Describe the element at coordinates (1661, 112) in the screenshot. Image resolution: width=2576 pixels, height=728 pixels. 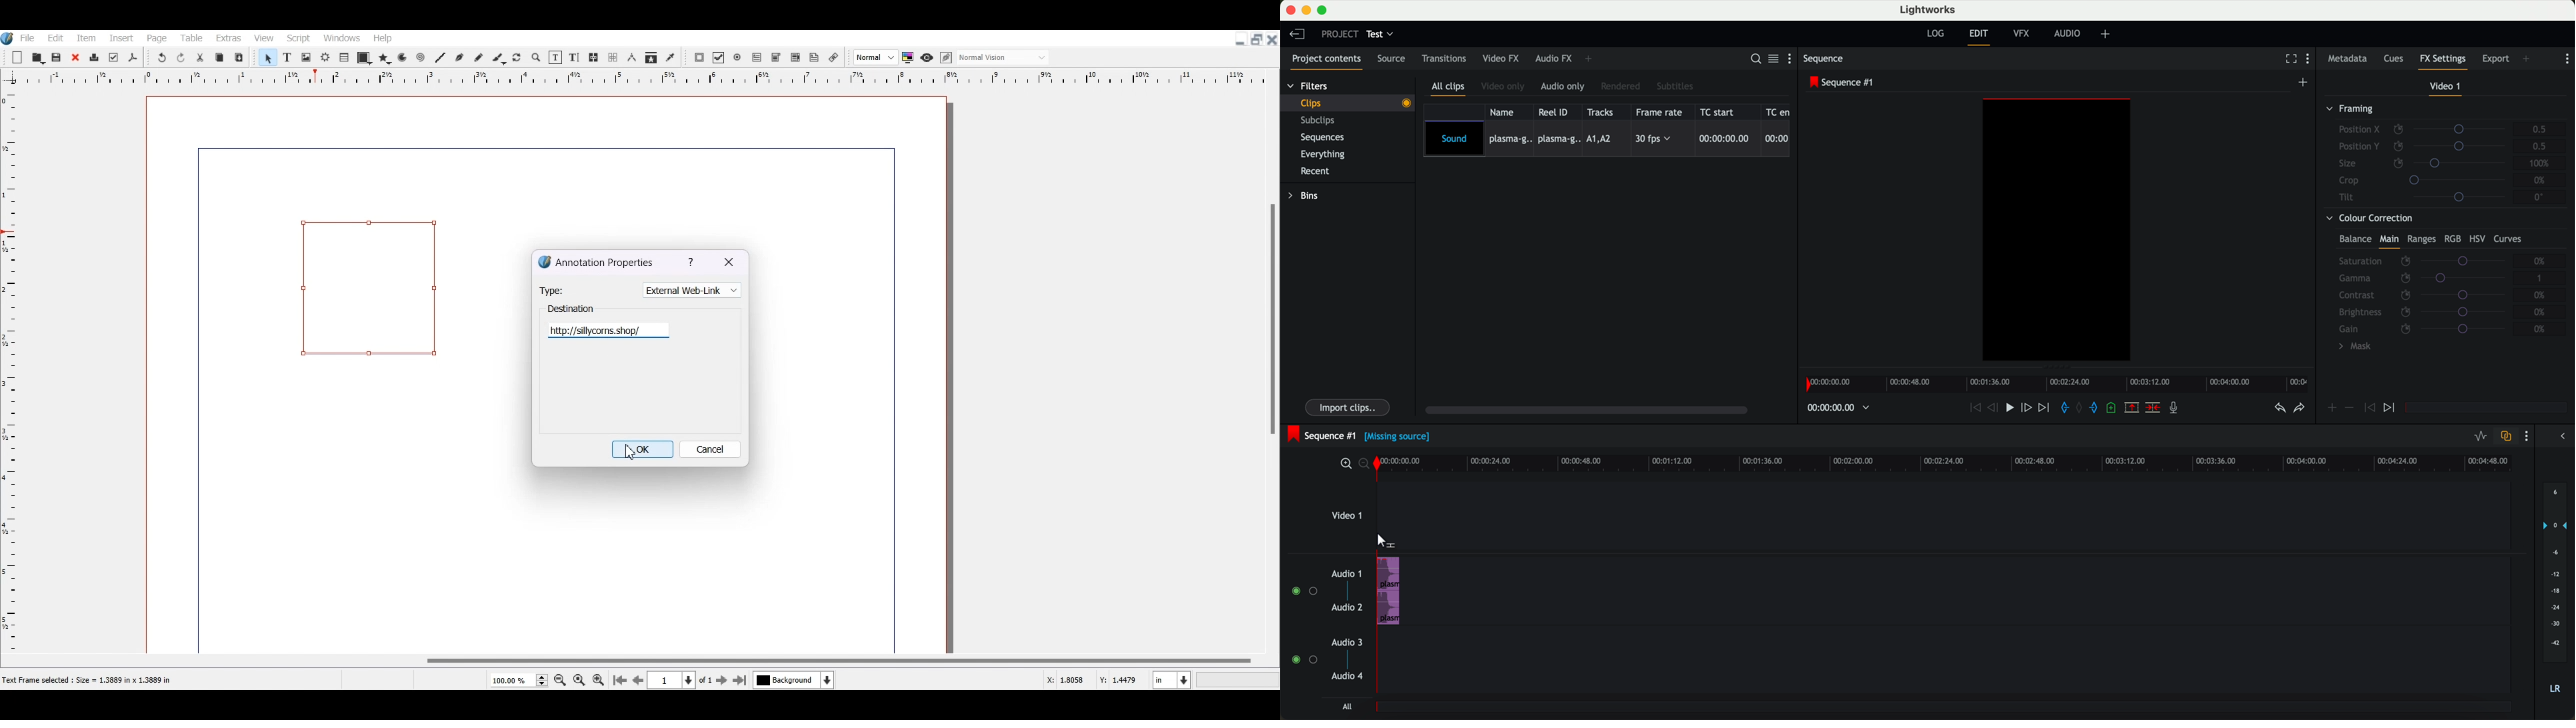
I see `frame rate` at that location.